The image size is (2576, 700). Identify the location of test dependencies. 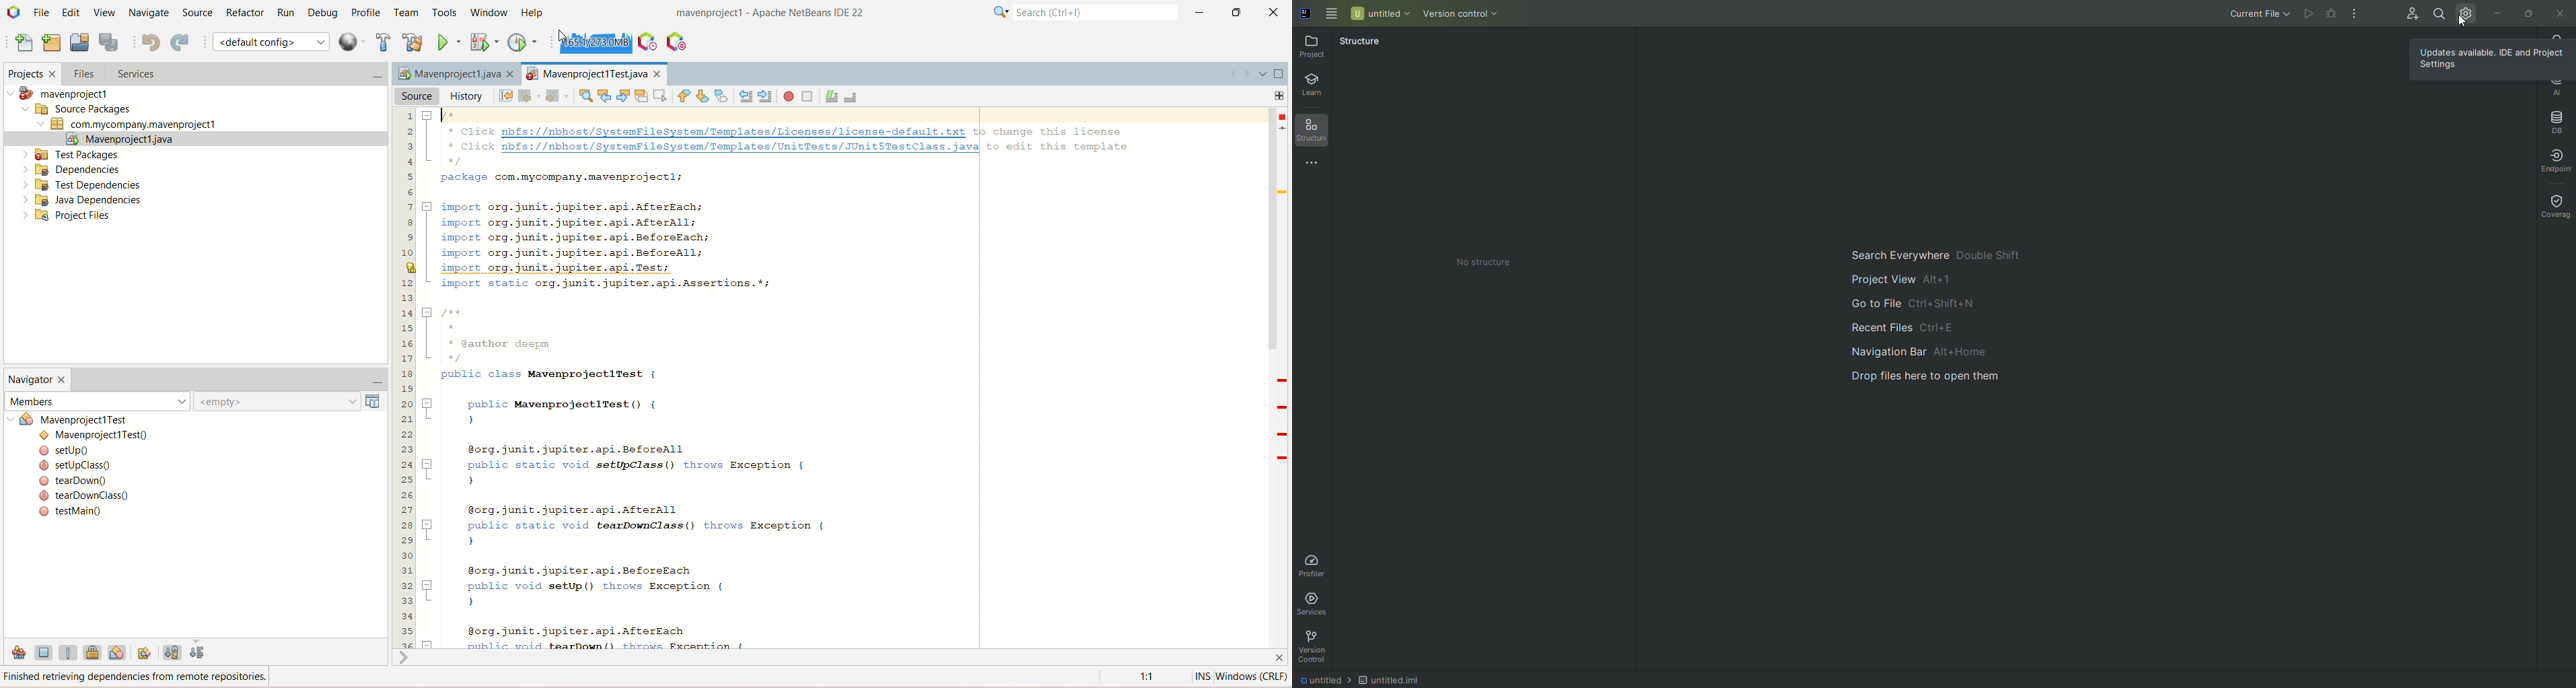
(77, 184).